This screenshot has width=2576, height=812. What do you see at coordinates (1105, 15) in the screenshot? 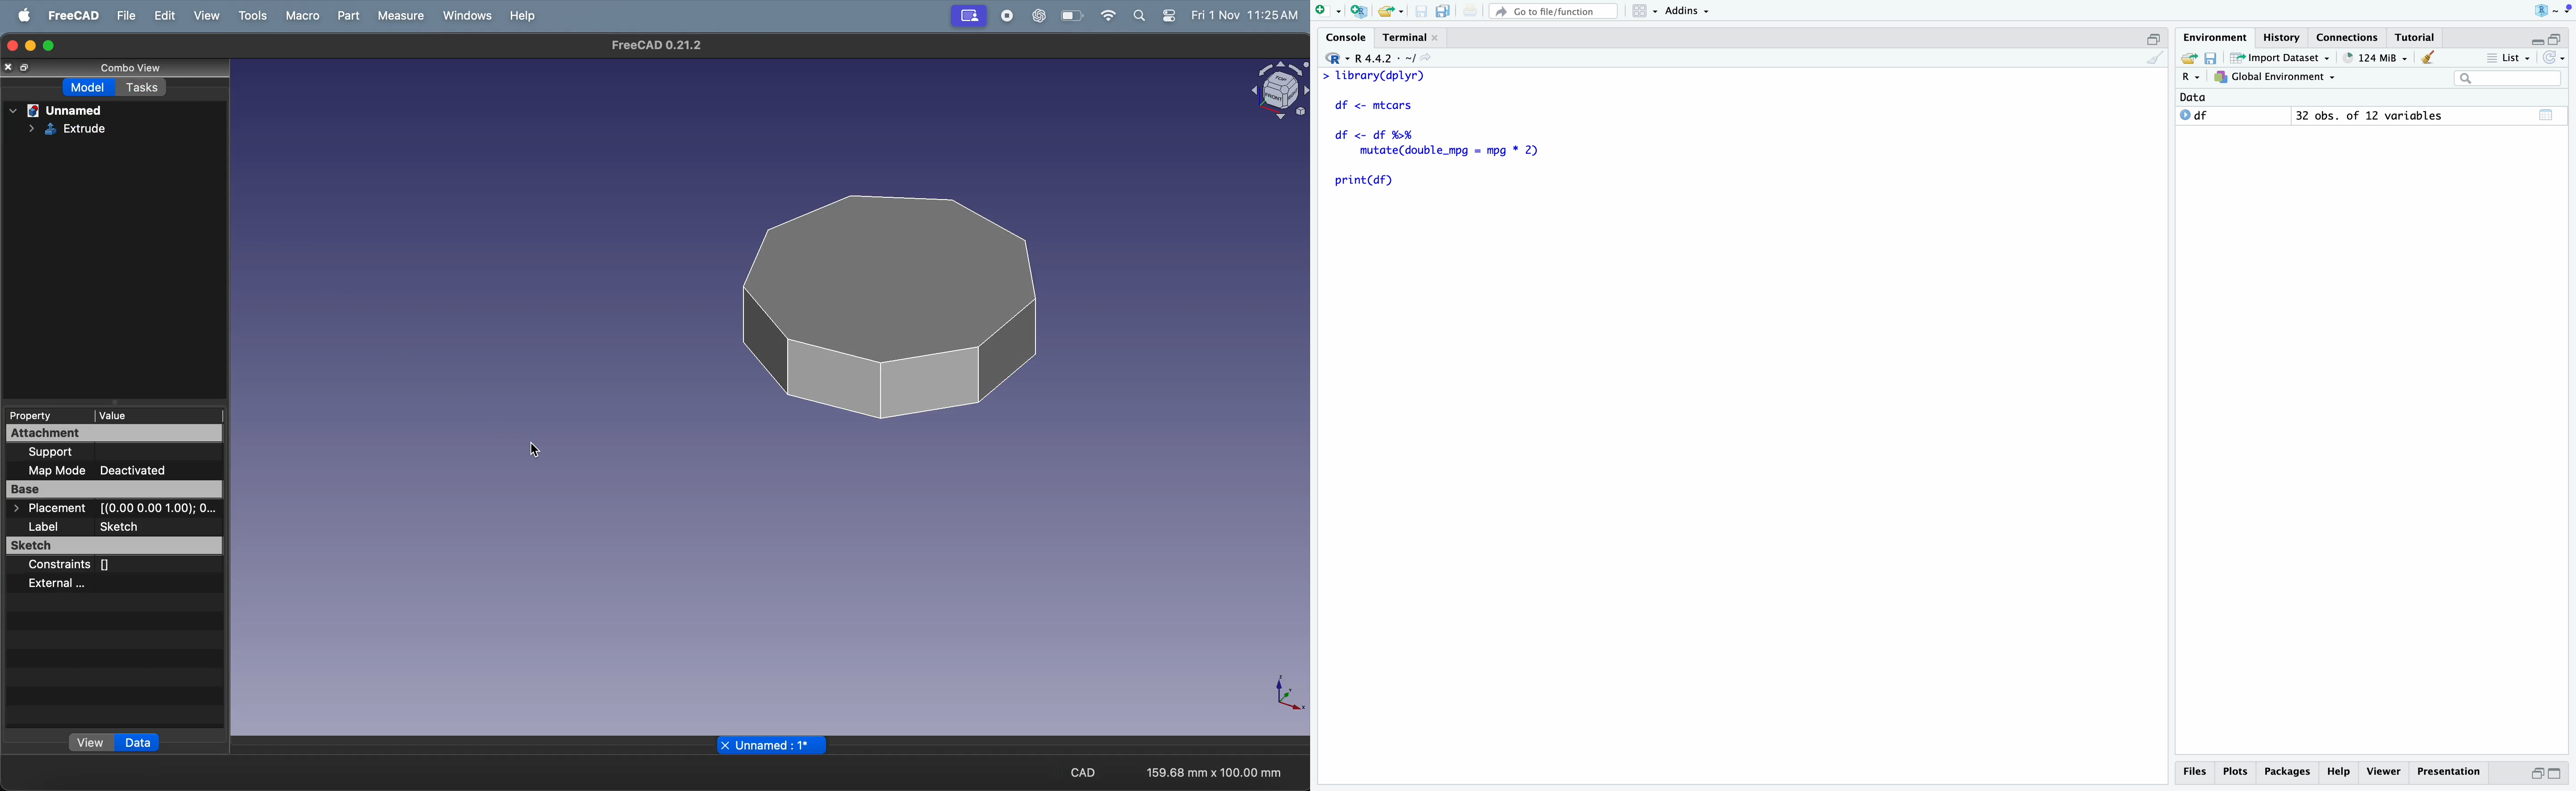
I see `wifi` at bounding box center [1105, 15].